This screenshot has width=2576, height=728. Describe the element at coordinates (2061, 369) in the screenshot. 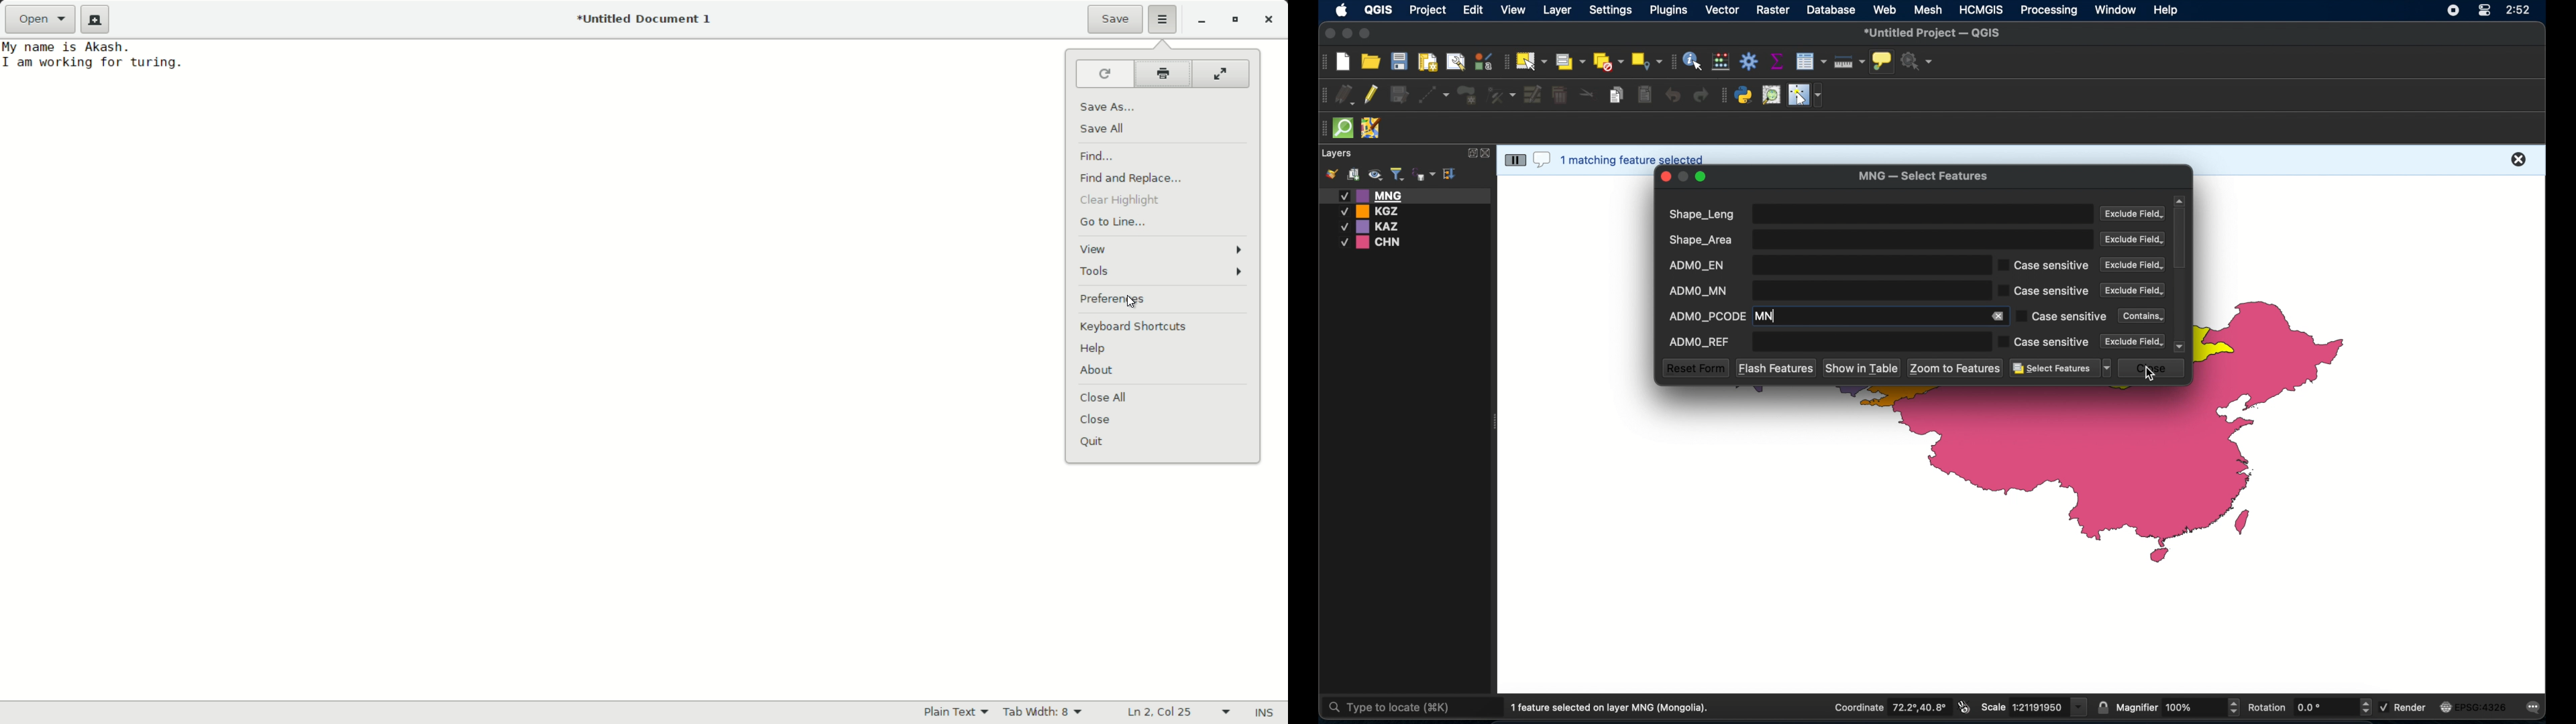

I see `select features` at that location.